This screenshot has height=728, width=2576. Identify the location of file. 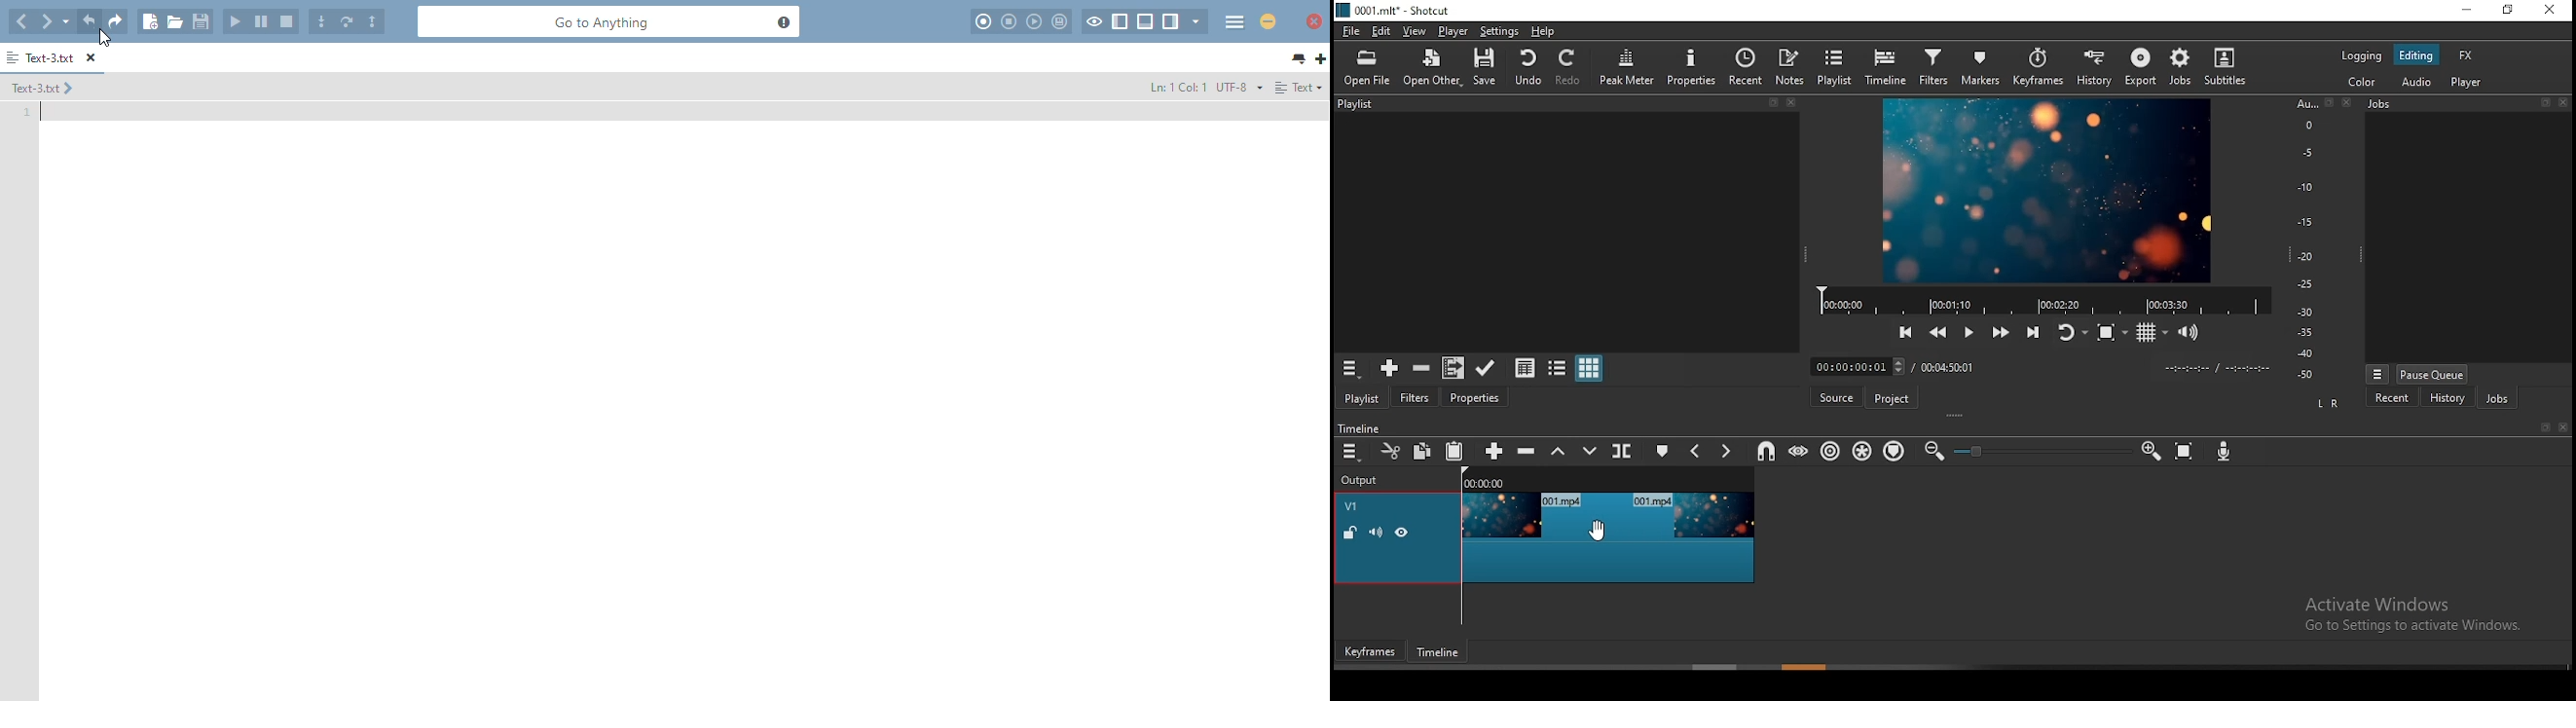
(1349, 32).